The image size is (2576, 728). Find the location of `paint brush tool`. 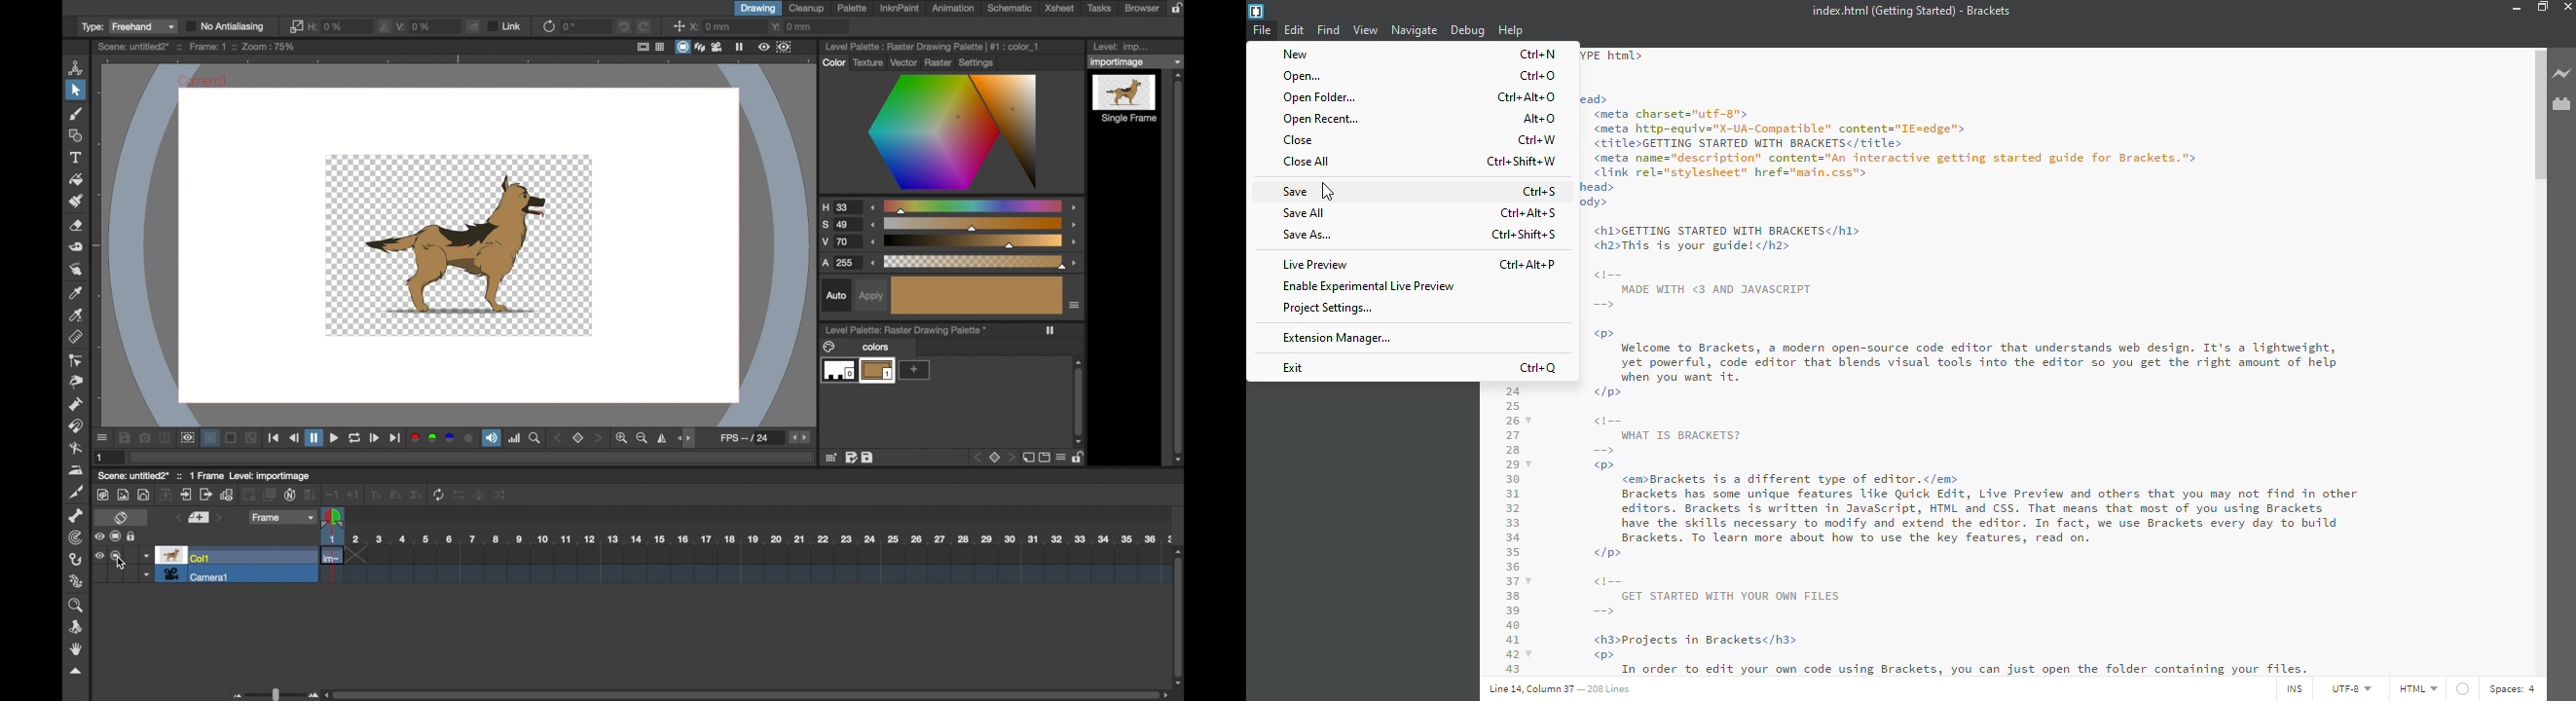

paint brush tool is located at coordinates (77, 114).